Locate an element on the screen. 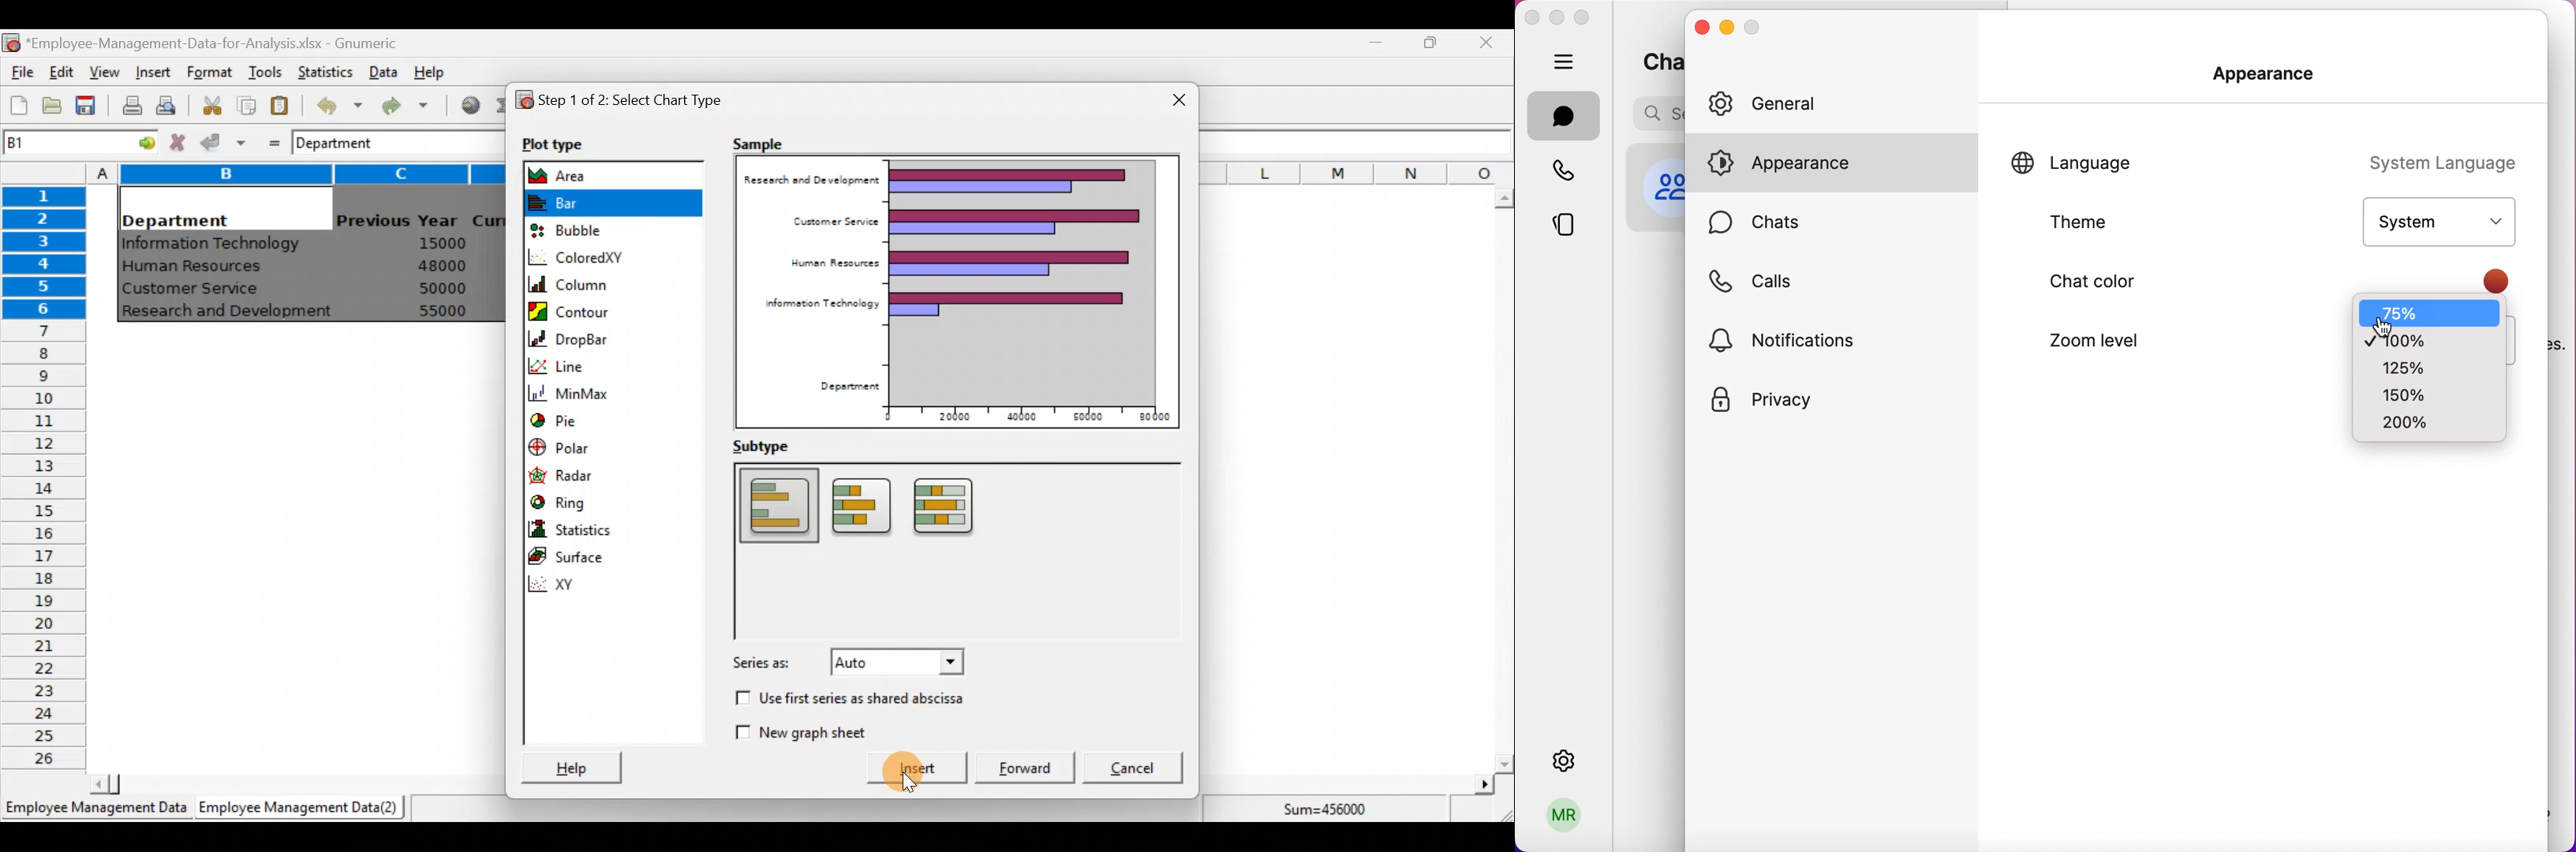  Columns is located at coordinates (290, 172).